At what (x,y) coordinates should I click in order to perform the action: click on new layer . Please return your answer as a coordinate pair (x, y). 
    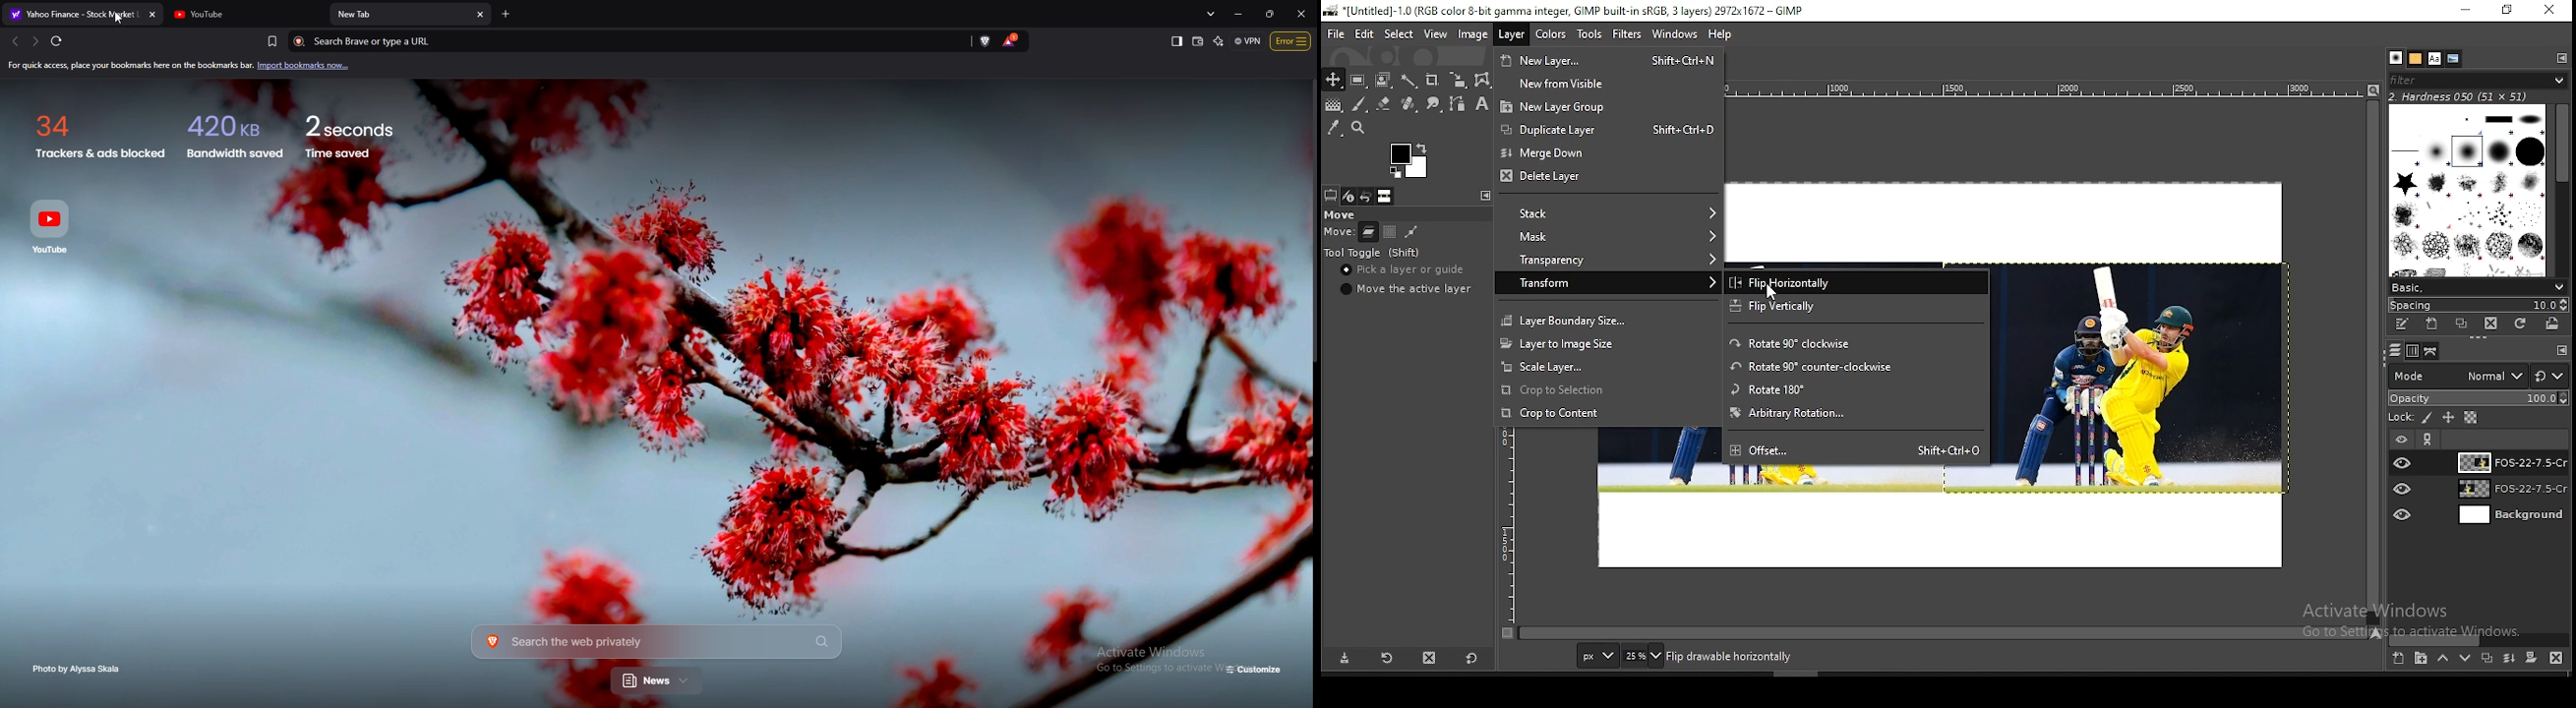
    Looking at the image, I should click on (2397, 660).